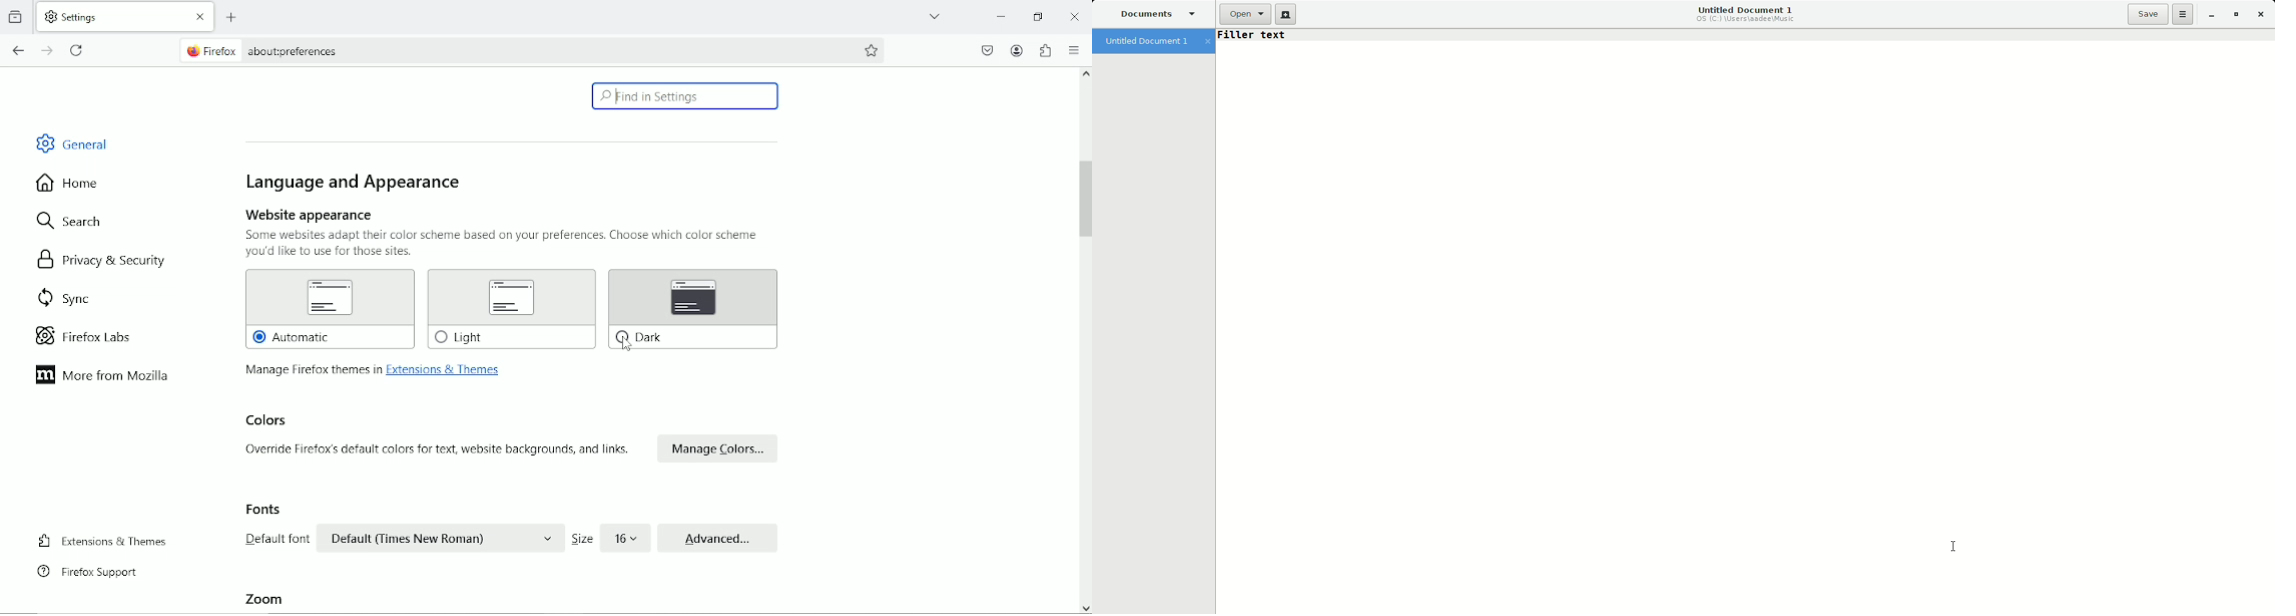 The width and height of the screenshot is (2296, 616). Describe the element at coordinates (1040, 17) in the screenshot. I see `restore down` at that location.